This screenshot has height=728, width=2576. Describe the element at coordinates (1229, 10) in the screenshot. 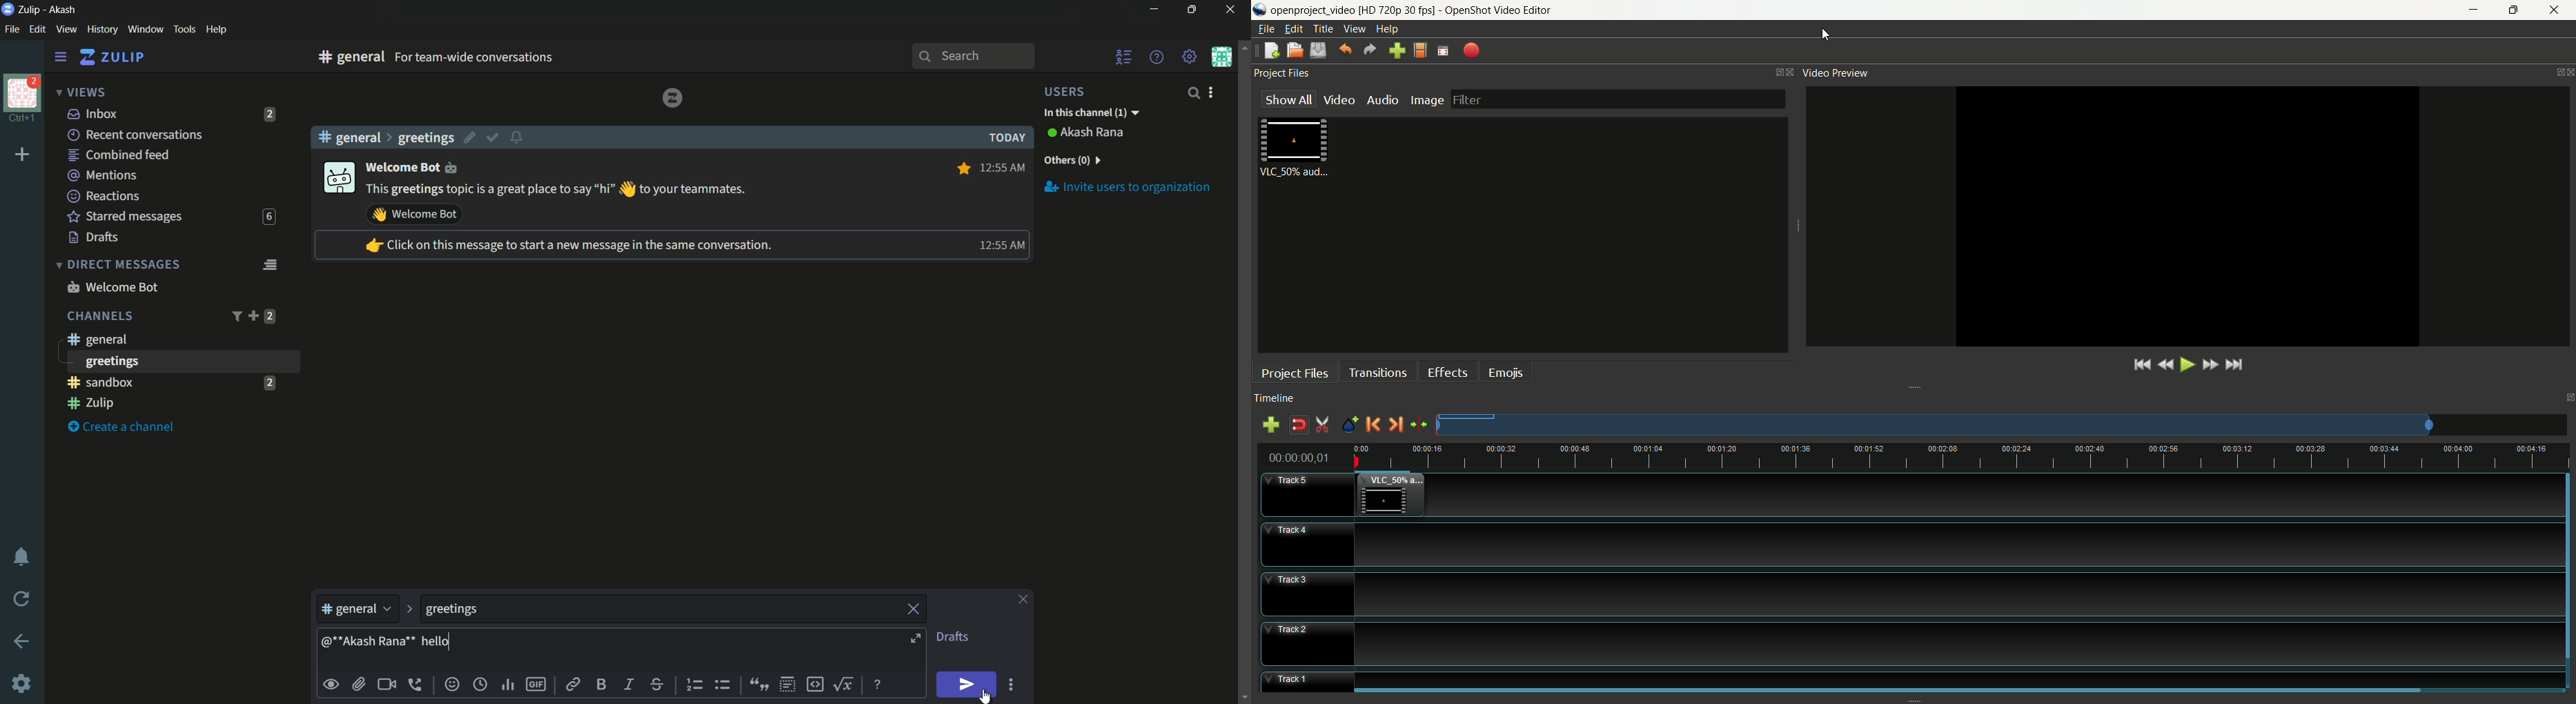

I see `close app` at that location.